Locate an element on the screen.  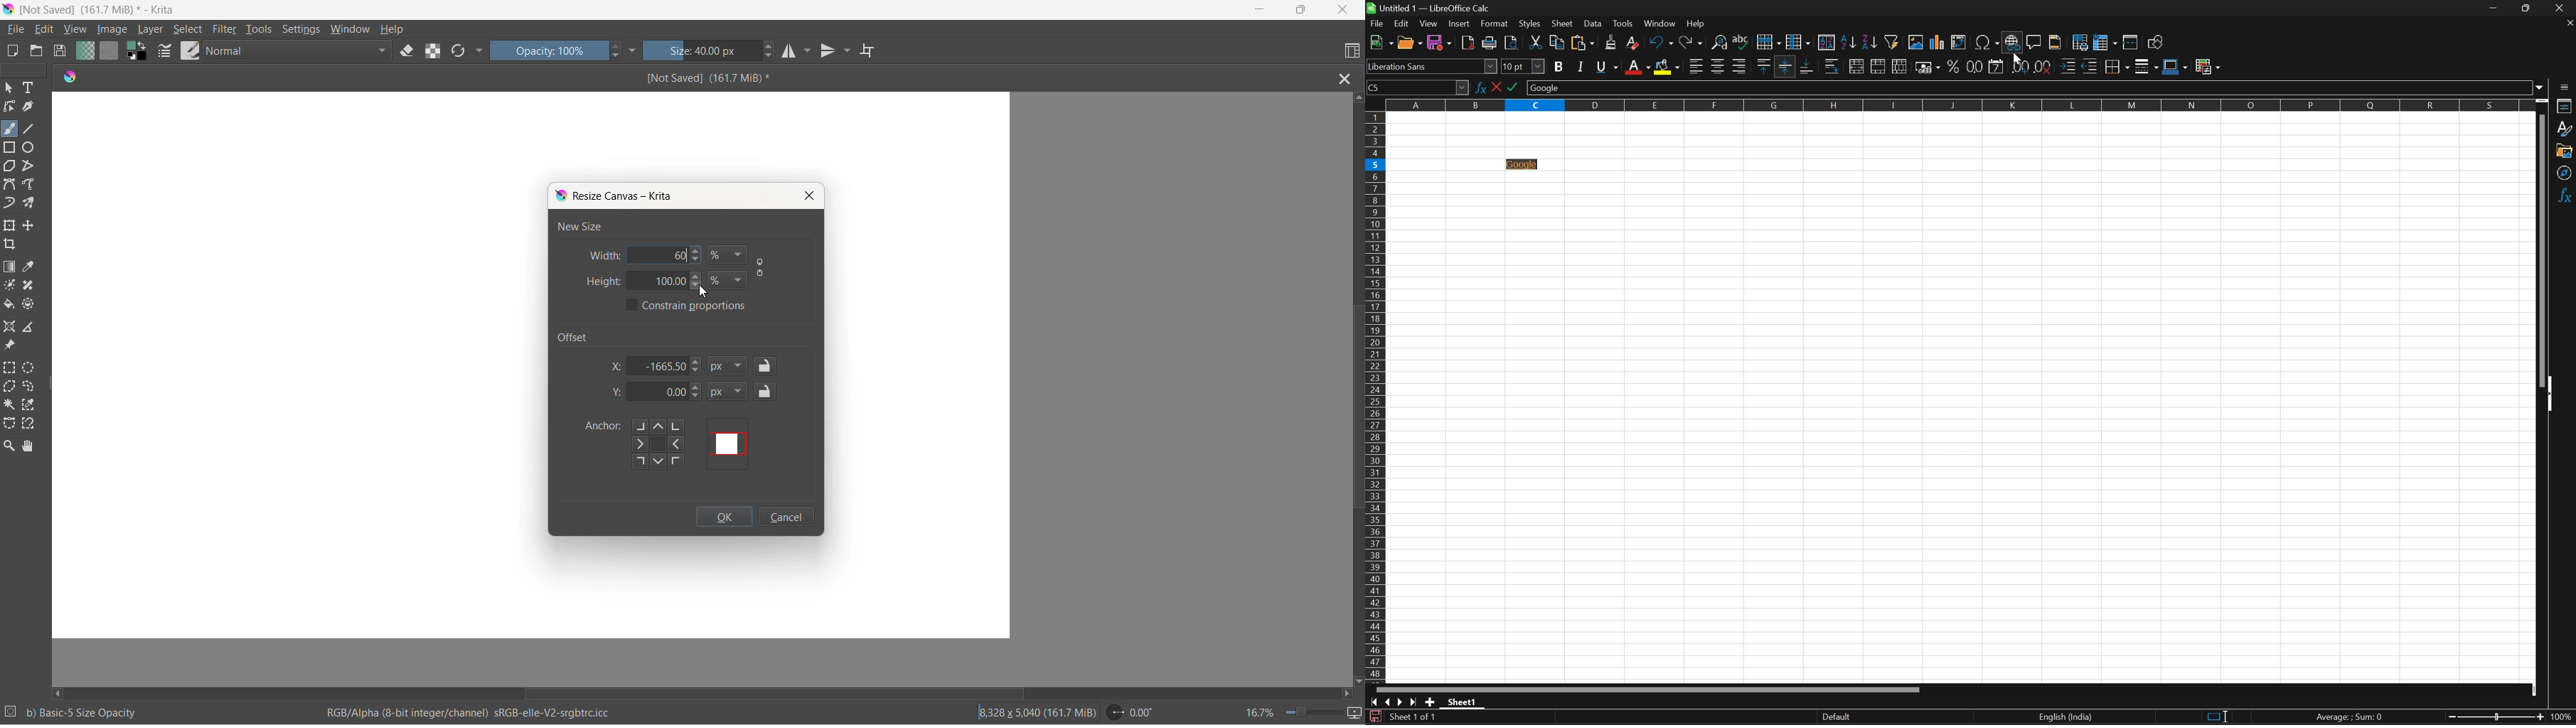
Navigator is located at coordinates (2566, 174).